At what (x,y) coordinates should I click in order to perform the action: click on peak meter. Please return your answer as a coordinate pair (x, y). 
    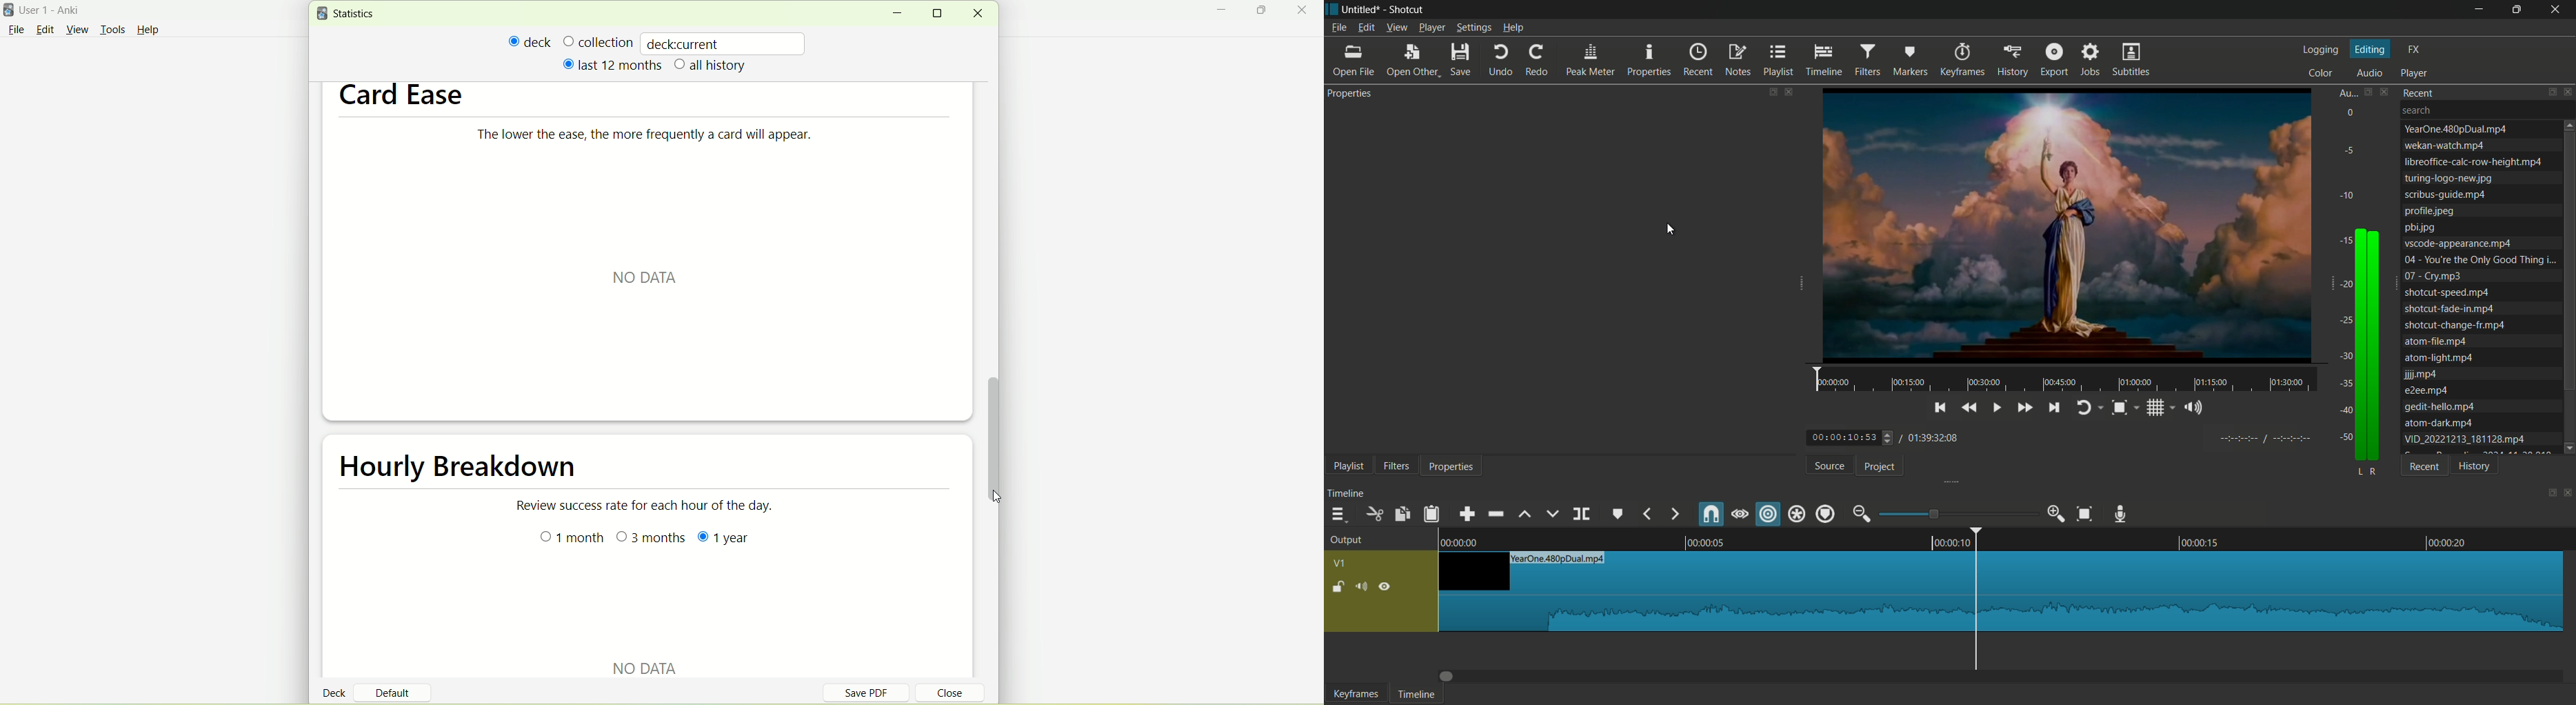
    Looking at the image, I should click on (1589, 61).